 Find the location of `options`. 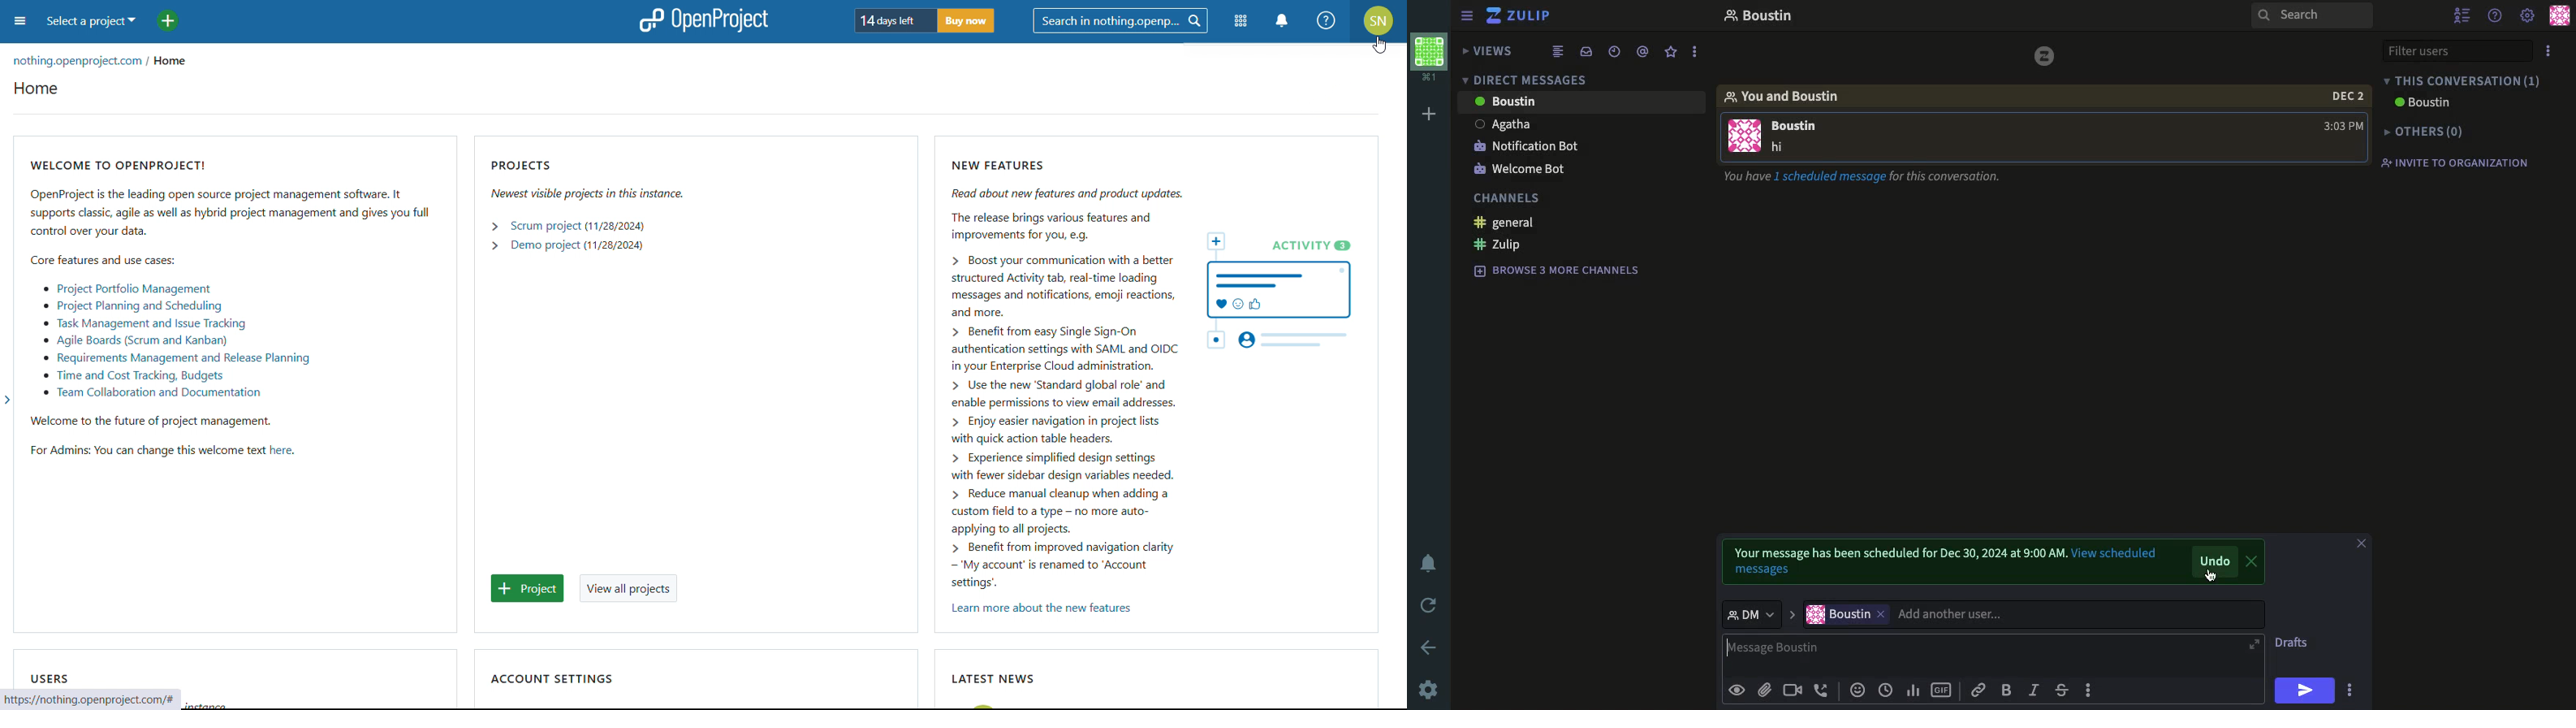

options is located at coordinates (2092, 692).